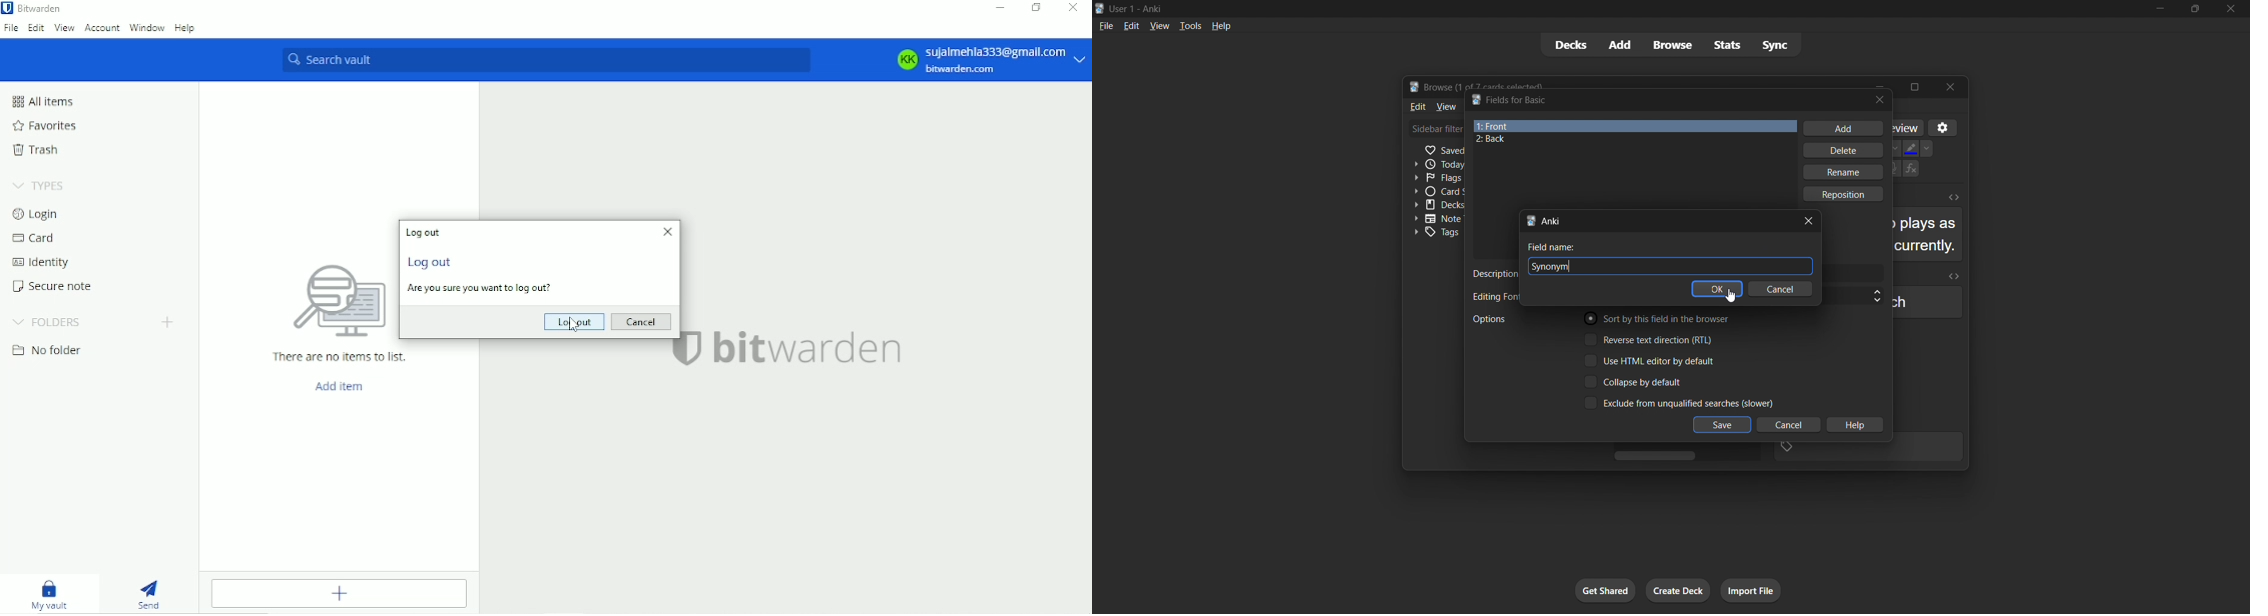 The height and width of the screenshot is (616, 2268). I want to click on create deck, so click(2294, 1232).